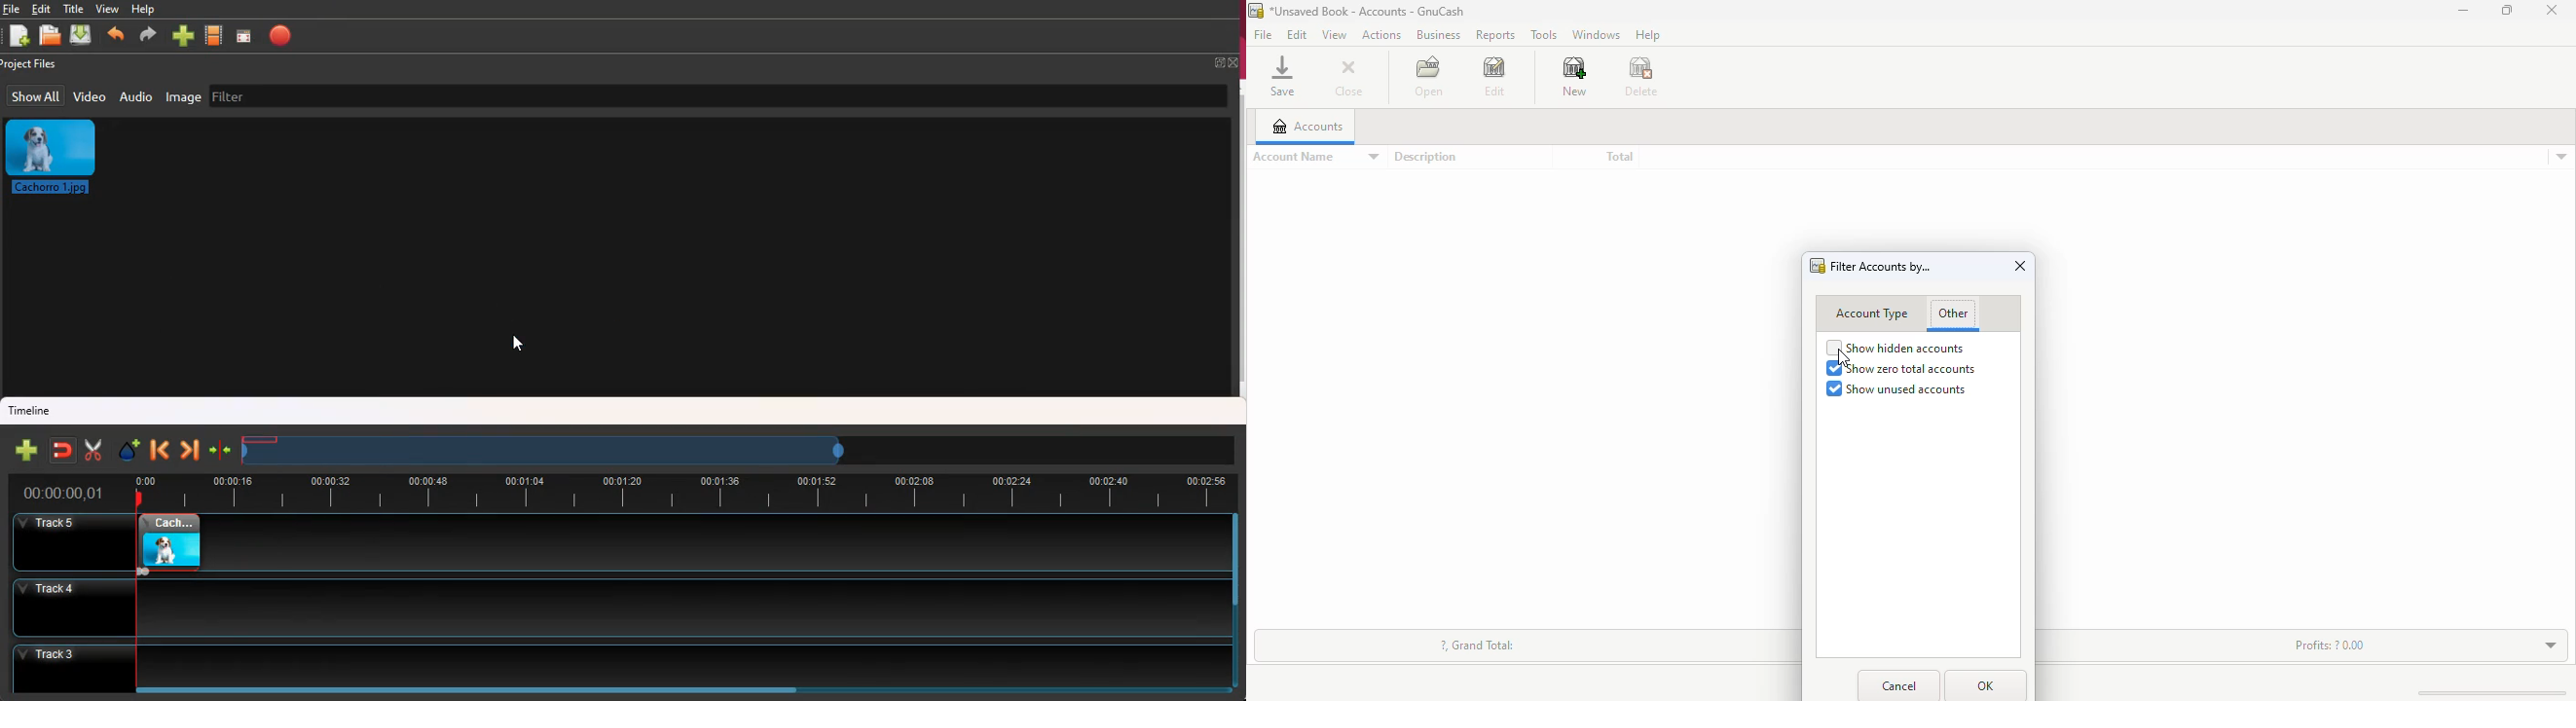  What do you see at coordinates (1900, 369) in the screenshot?
I see `show zero total accounts` at bounding box center [1900, 369].